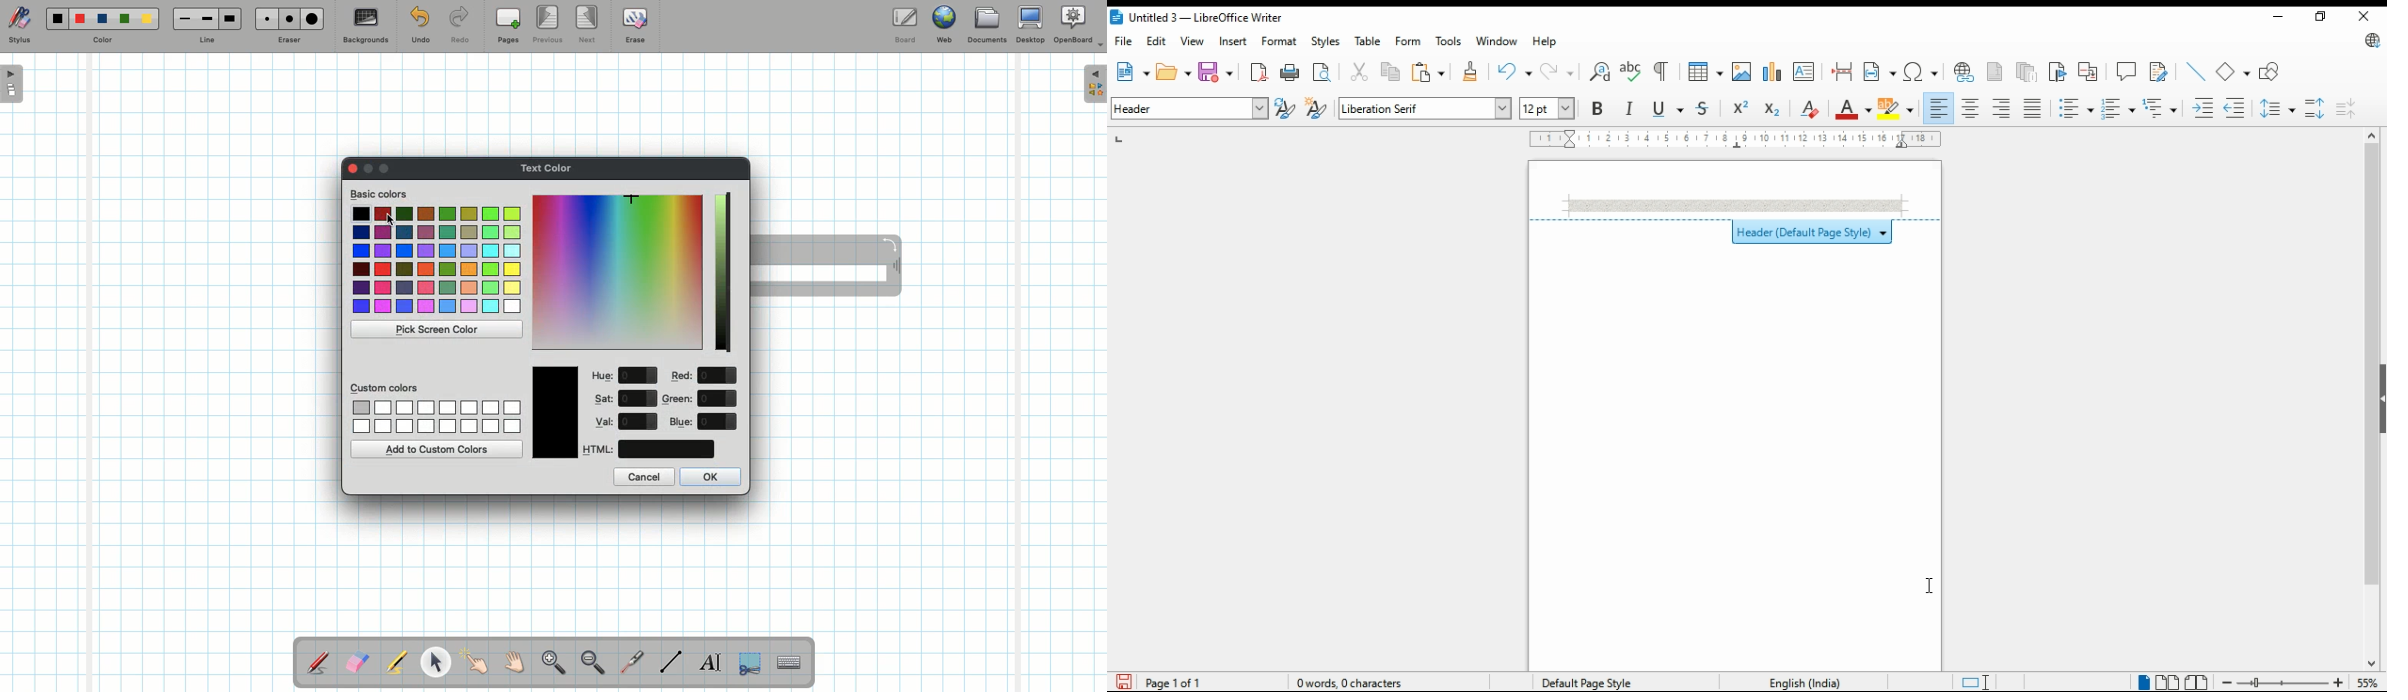  What do you see at coordinates (638, 421) in the screenshot?
I see `value` at bounding box center [638, 421].